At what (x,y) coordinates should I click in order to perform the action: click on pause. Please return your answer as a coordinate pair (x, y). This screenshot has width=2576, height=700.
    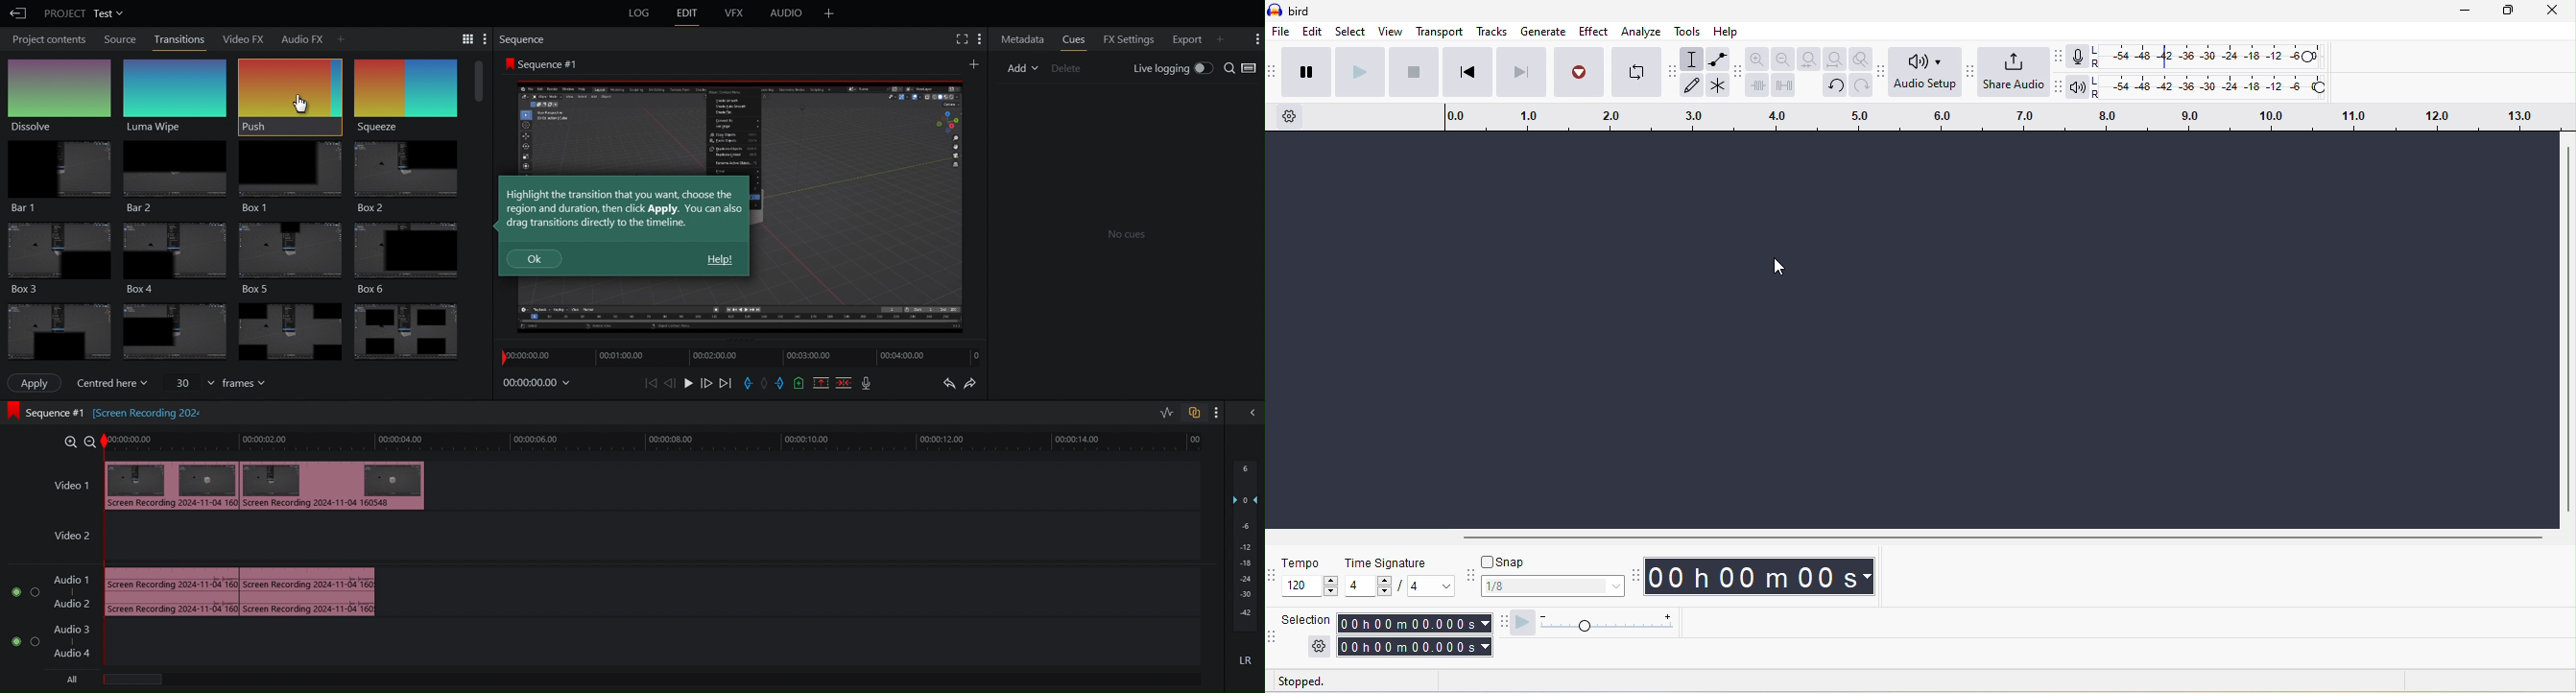
    Looking at the image, I should click on (1304, 71).